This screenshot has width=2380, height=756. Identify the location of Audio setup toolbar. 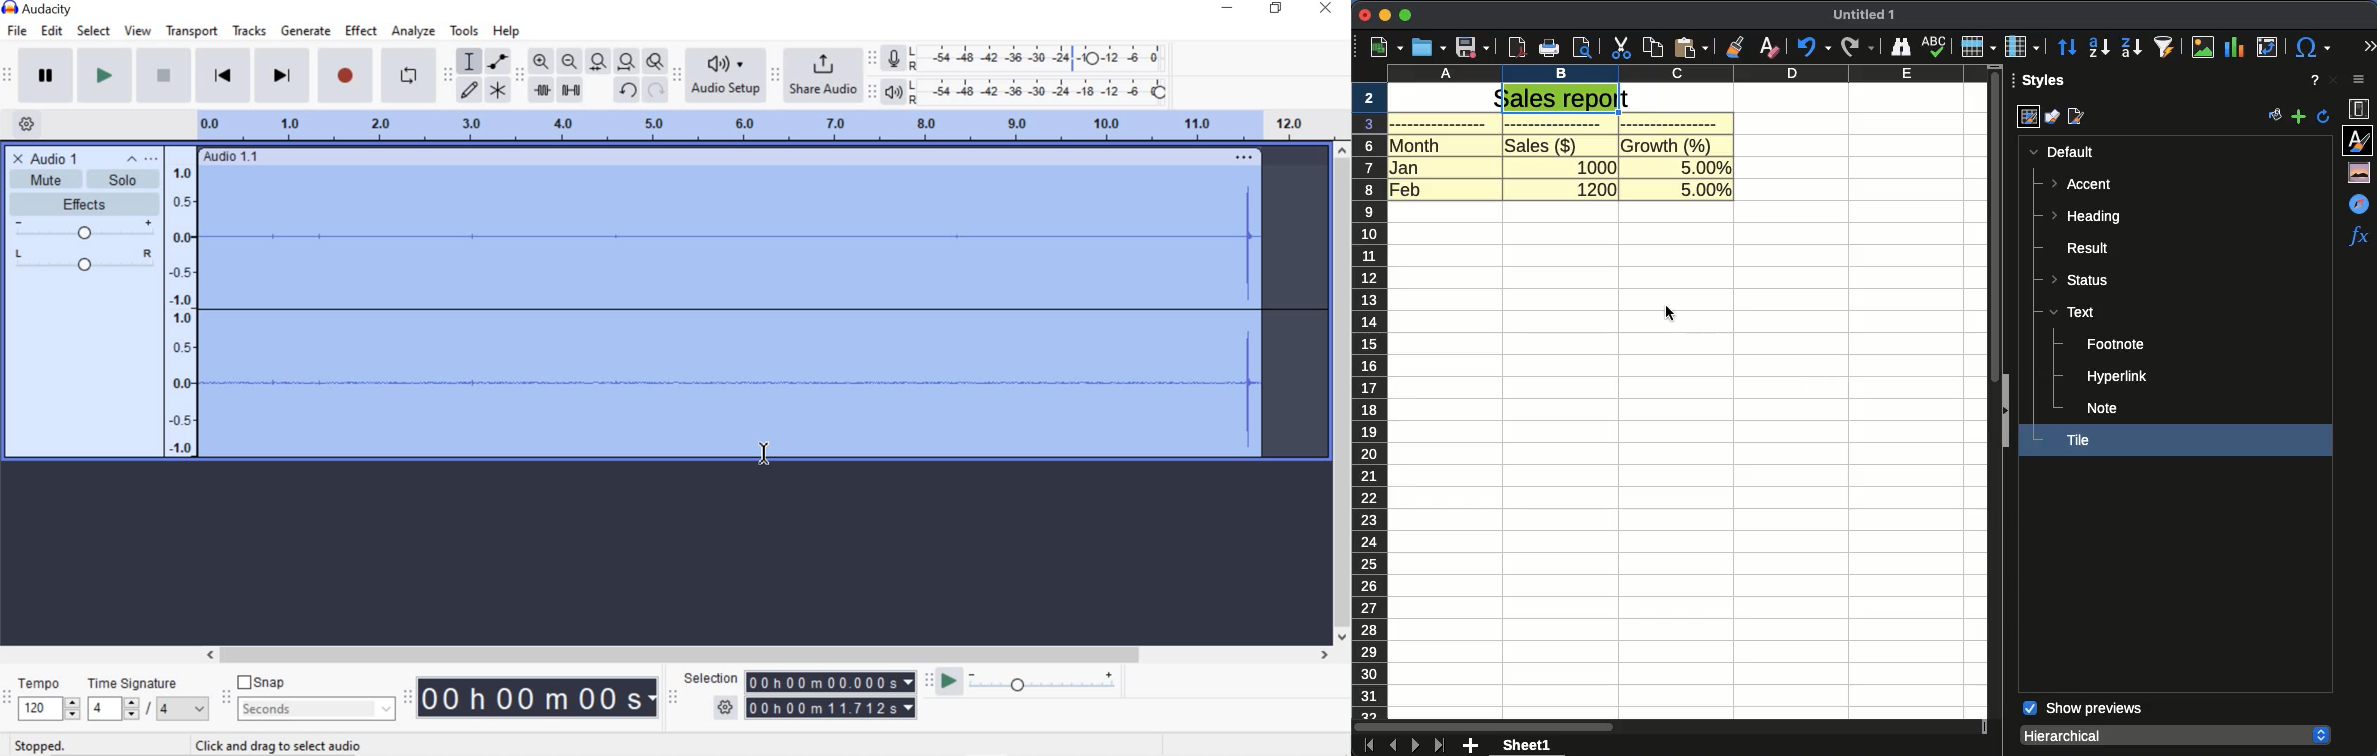
(677, 76).